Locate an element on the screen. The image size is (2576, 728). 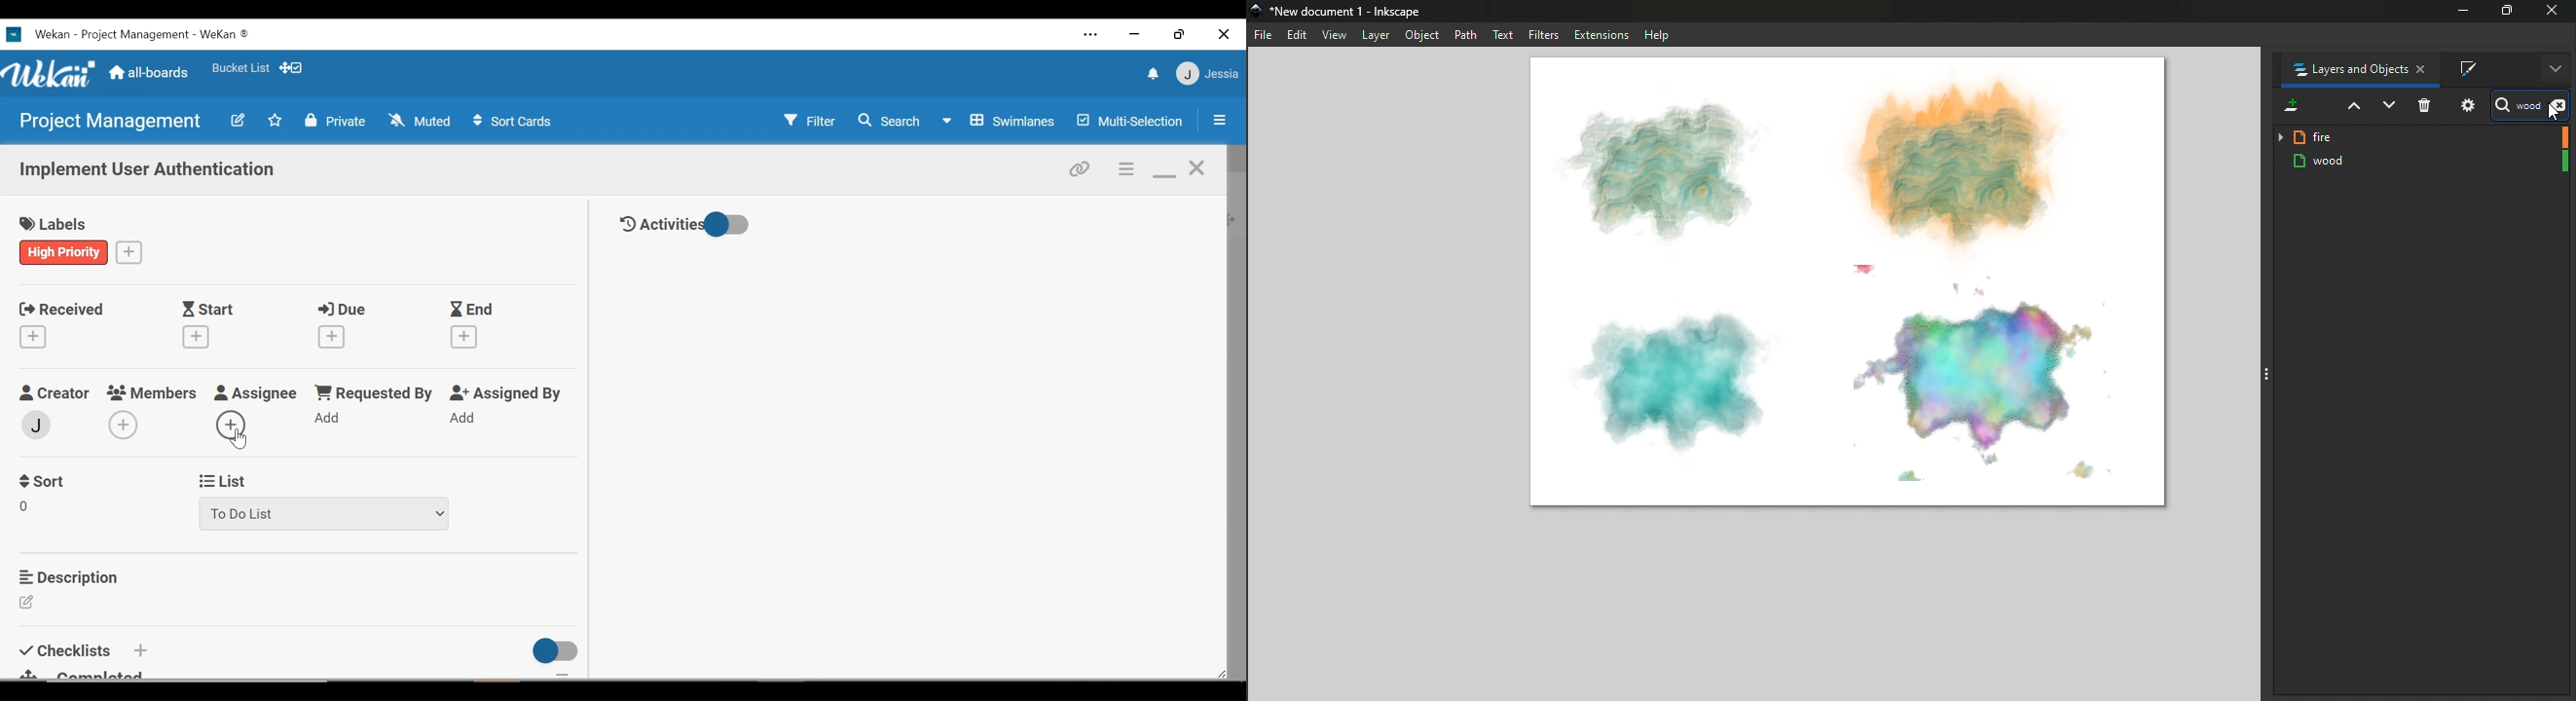
Create Start Date is located at coordinates (196, 337).